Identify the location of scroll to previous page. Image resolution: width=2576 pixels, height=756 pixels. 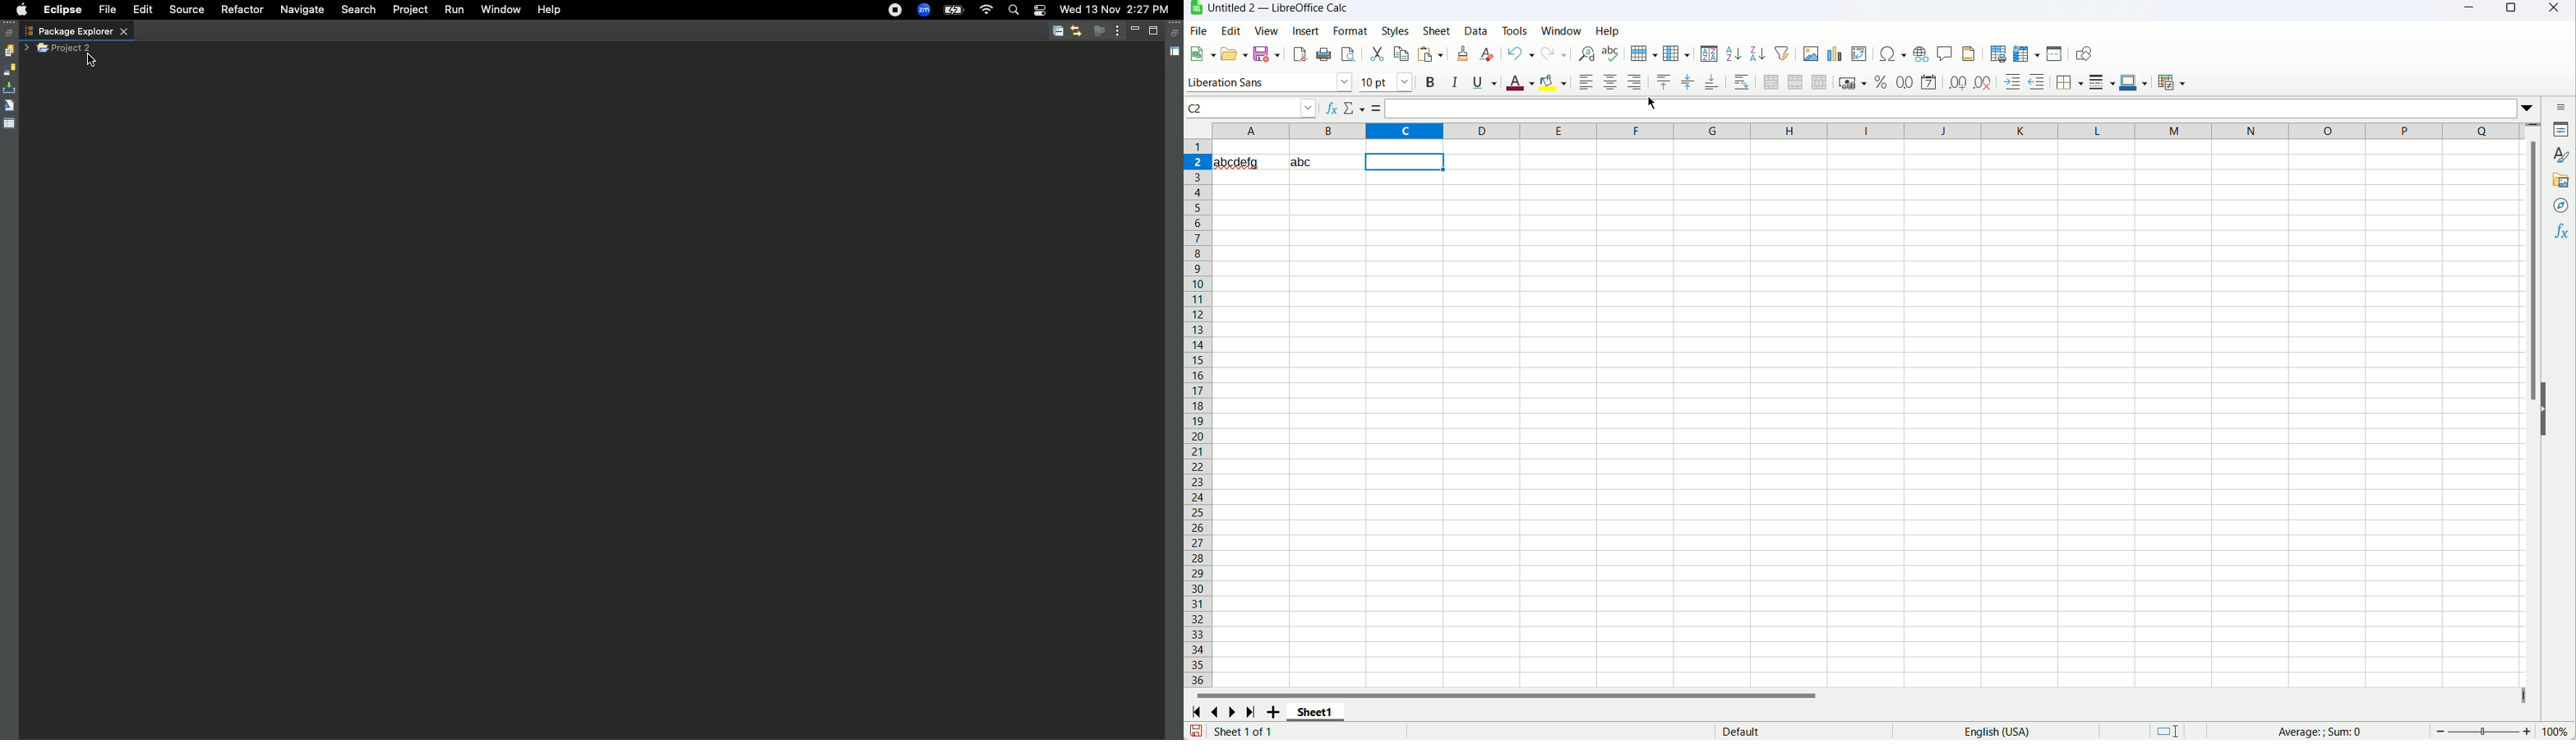
(1216, 711).